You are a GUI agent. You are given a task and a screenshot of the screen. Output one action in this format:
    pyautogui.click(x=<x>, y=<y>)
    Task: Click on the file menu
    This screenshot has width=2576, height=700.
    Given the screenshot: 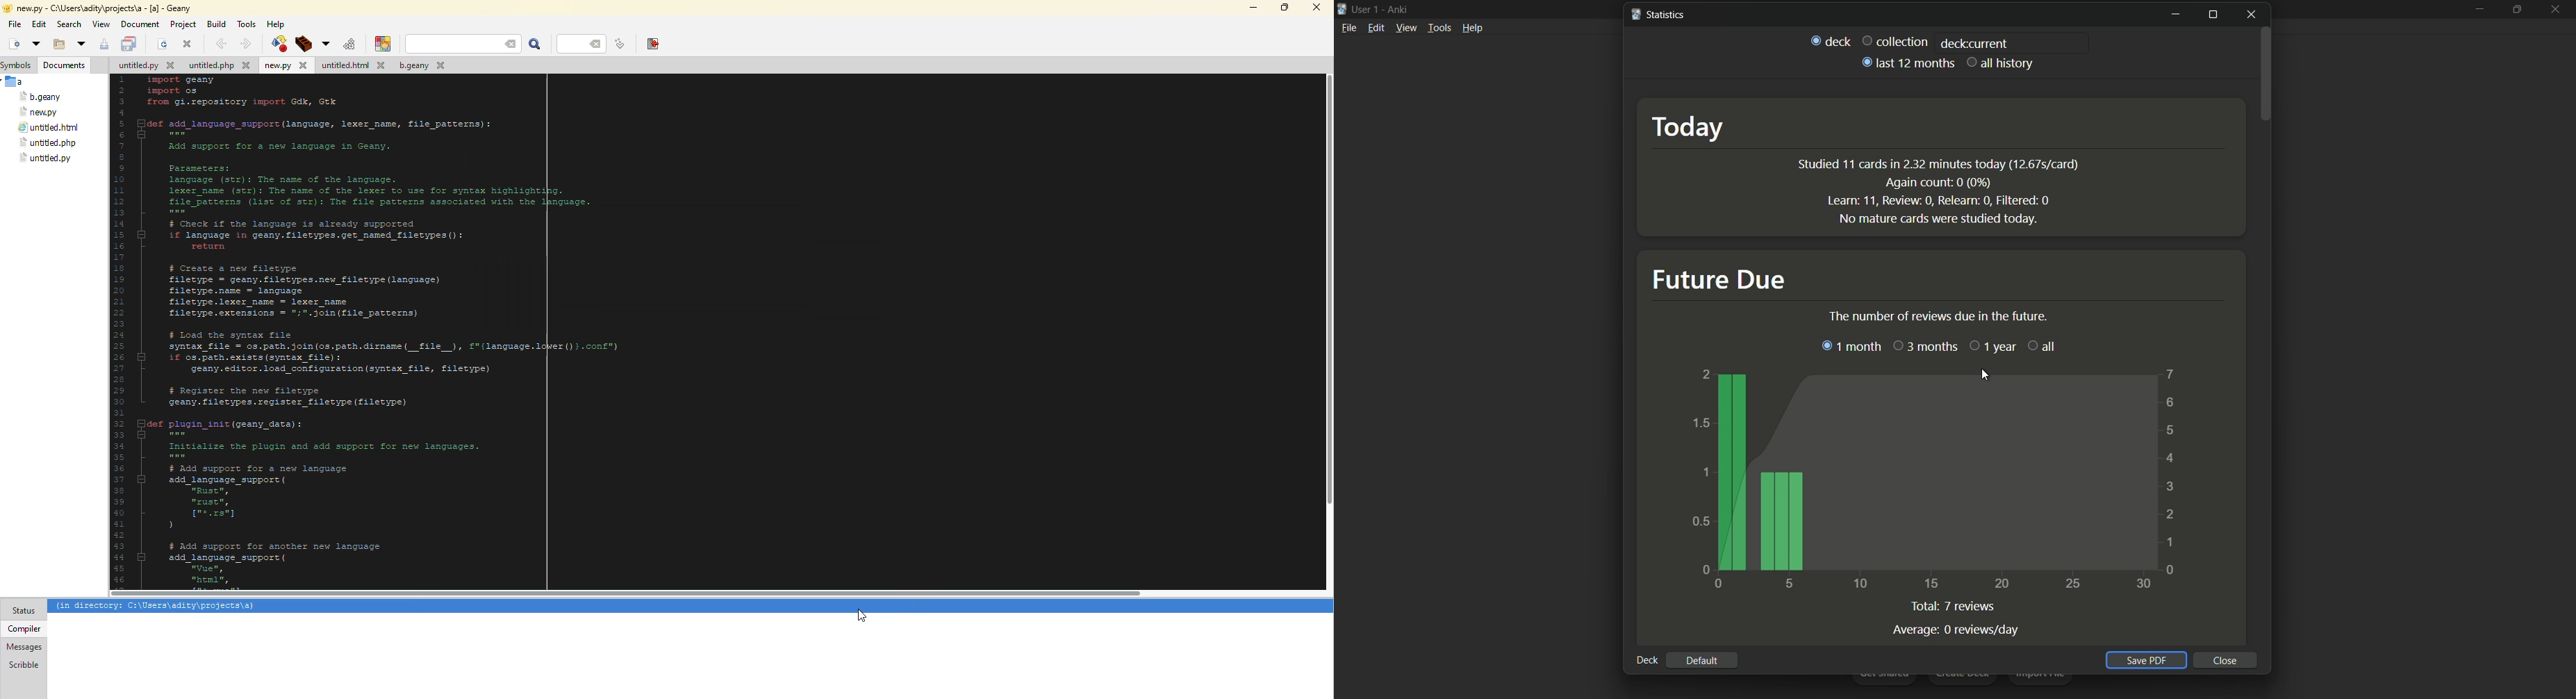 What is the action you would take?
    pyautogui.click(x=1349, y=27)
    